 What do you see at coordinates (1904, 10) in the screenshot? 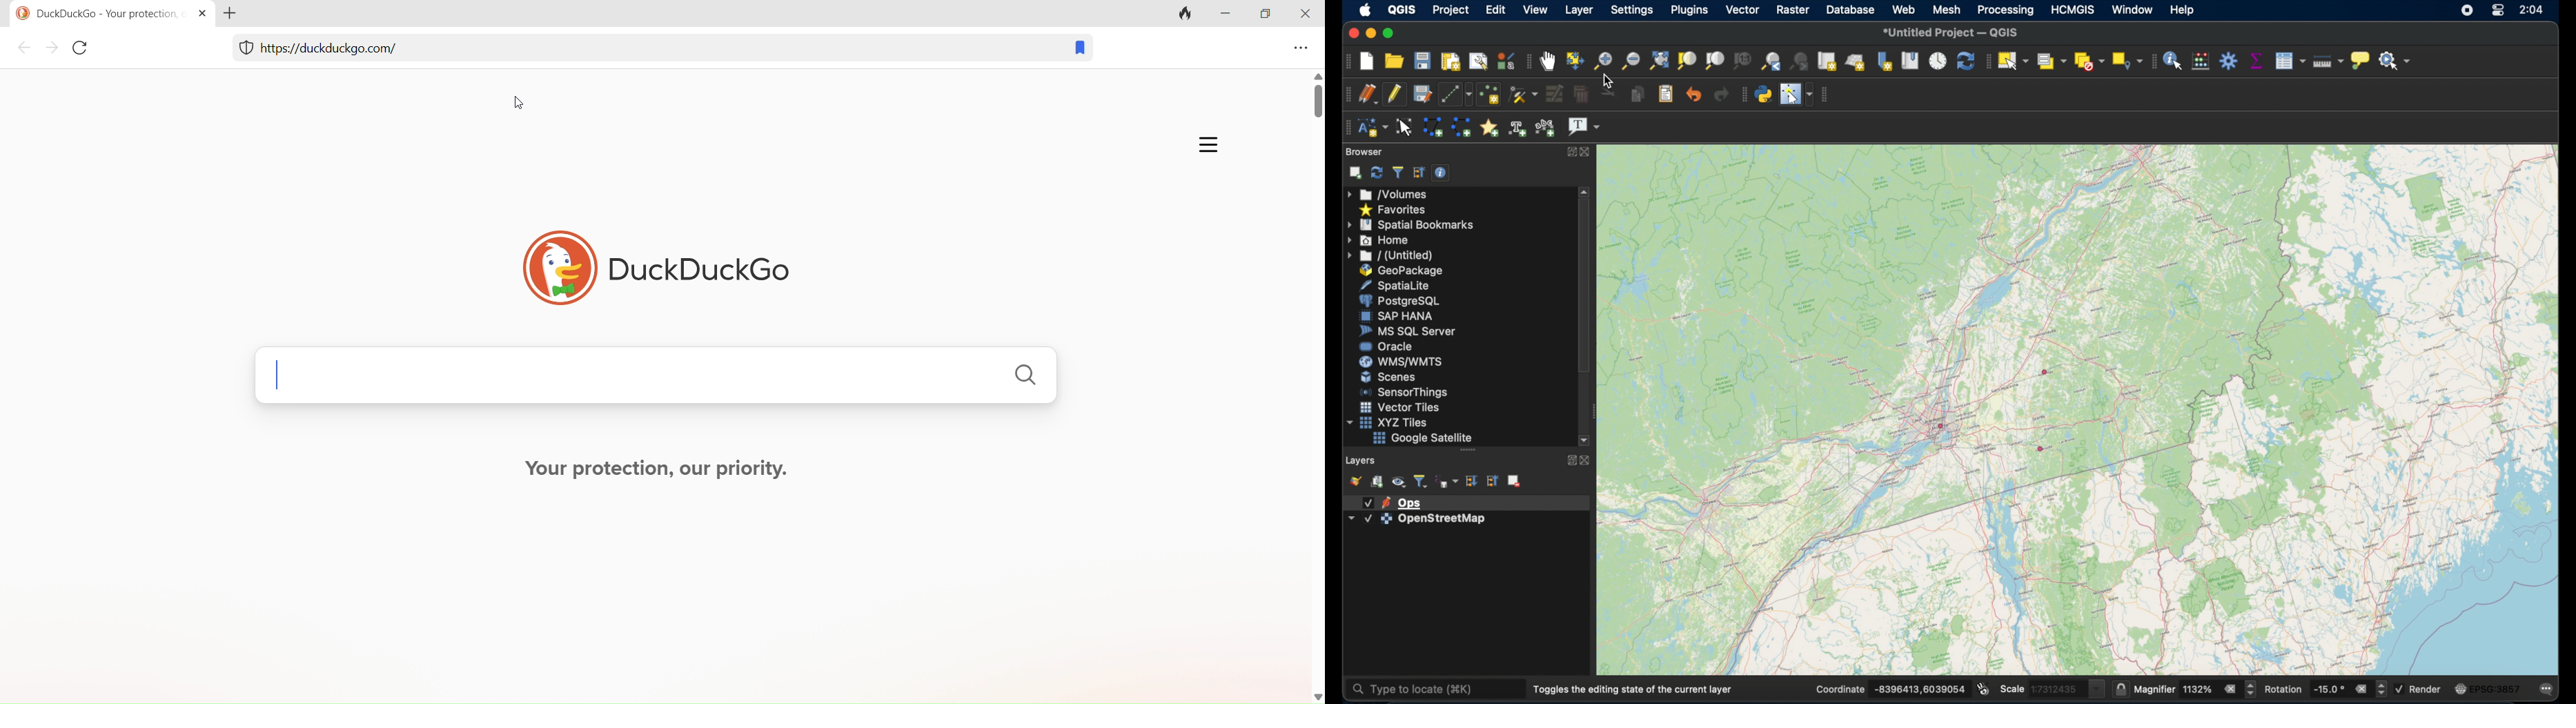
I see `web` at bounding box center [1904, 10].